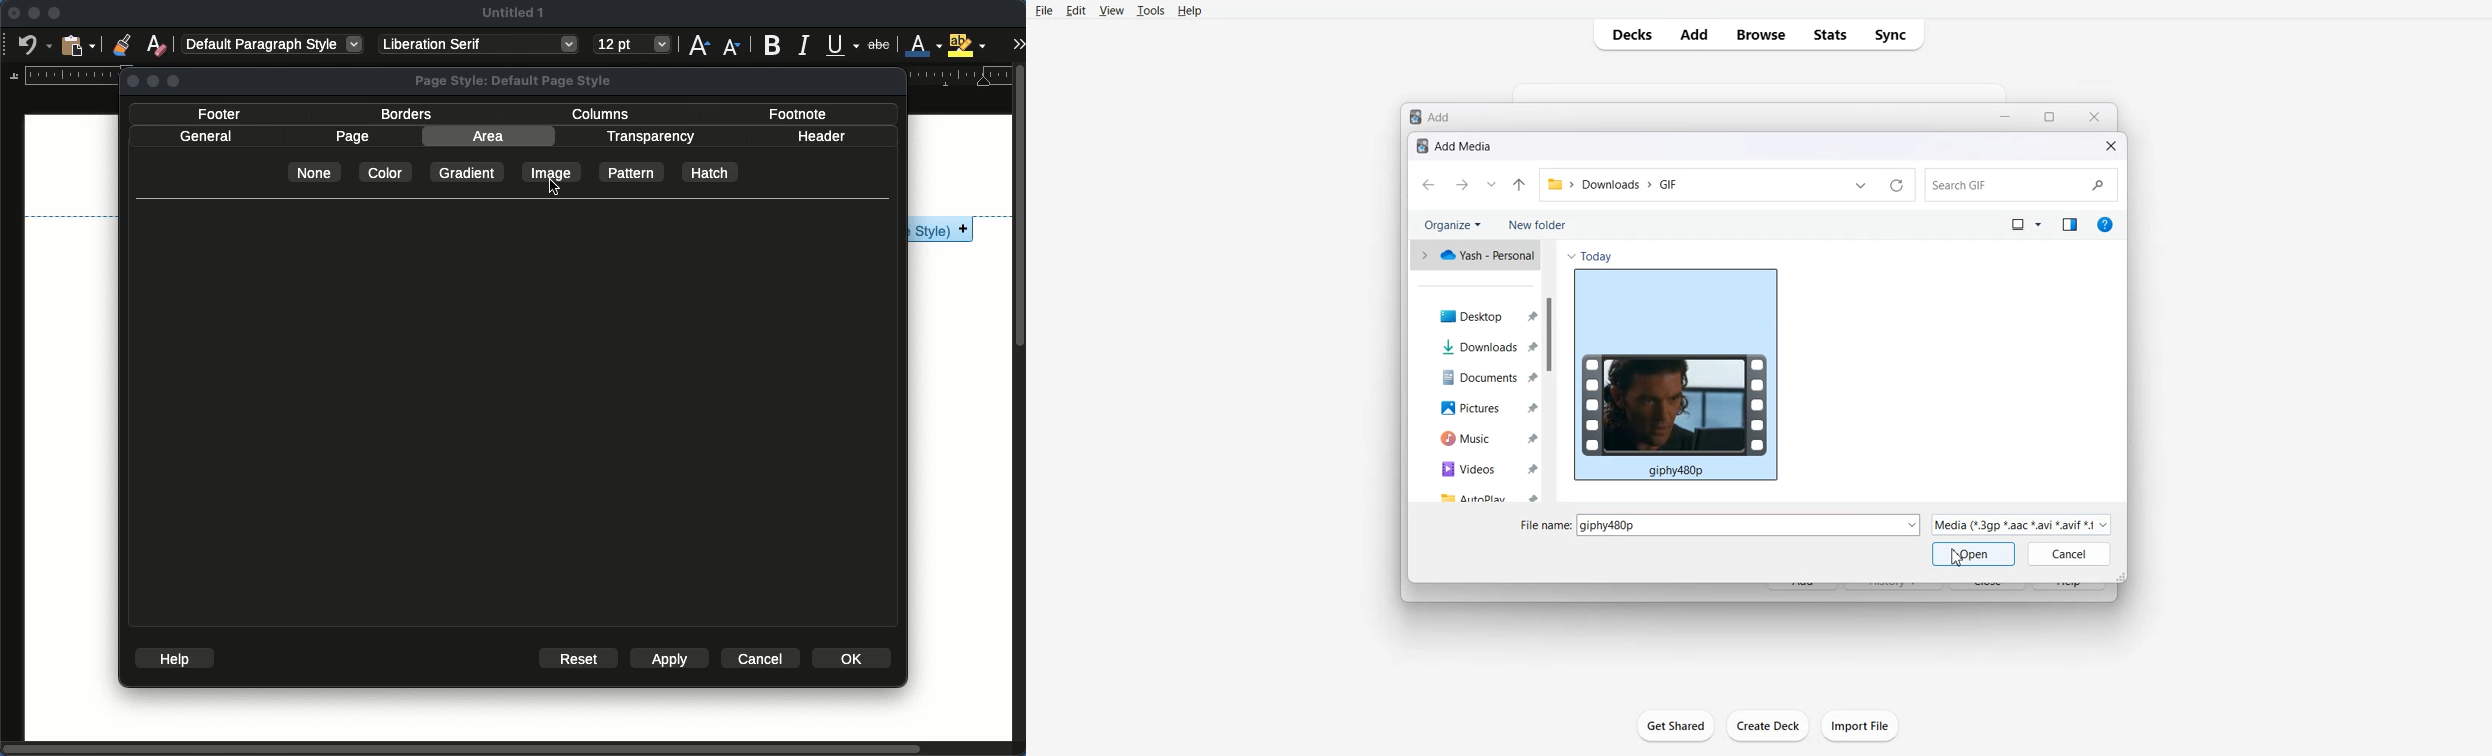 This screenshot has height=756, width=2492. I want to click on Vertical scroll bar, so click(1548, 370).